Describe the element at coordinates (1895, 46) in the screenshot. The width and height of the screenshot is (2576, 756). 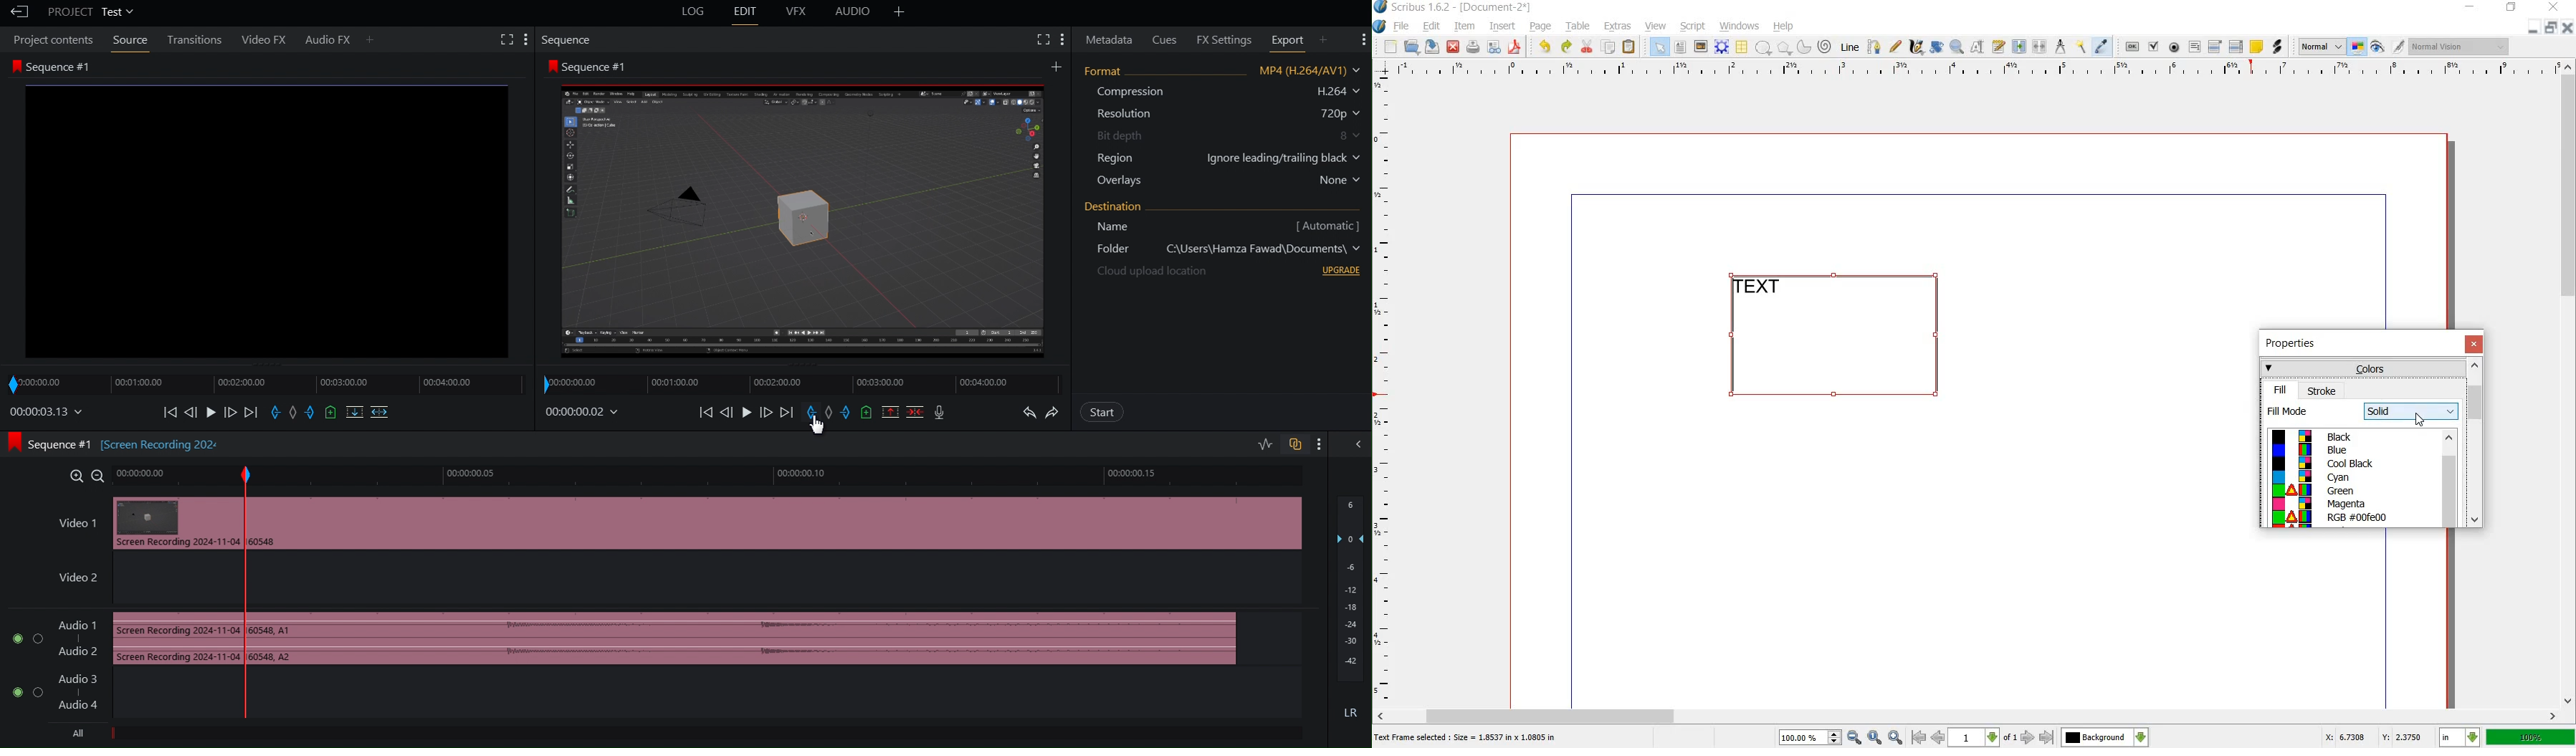
I see `freehand line` at that location.